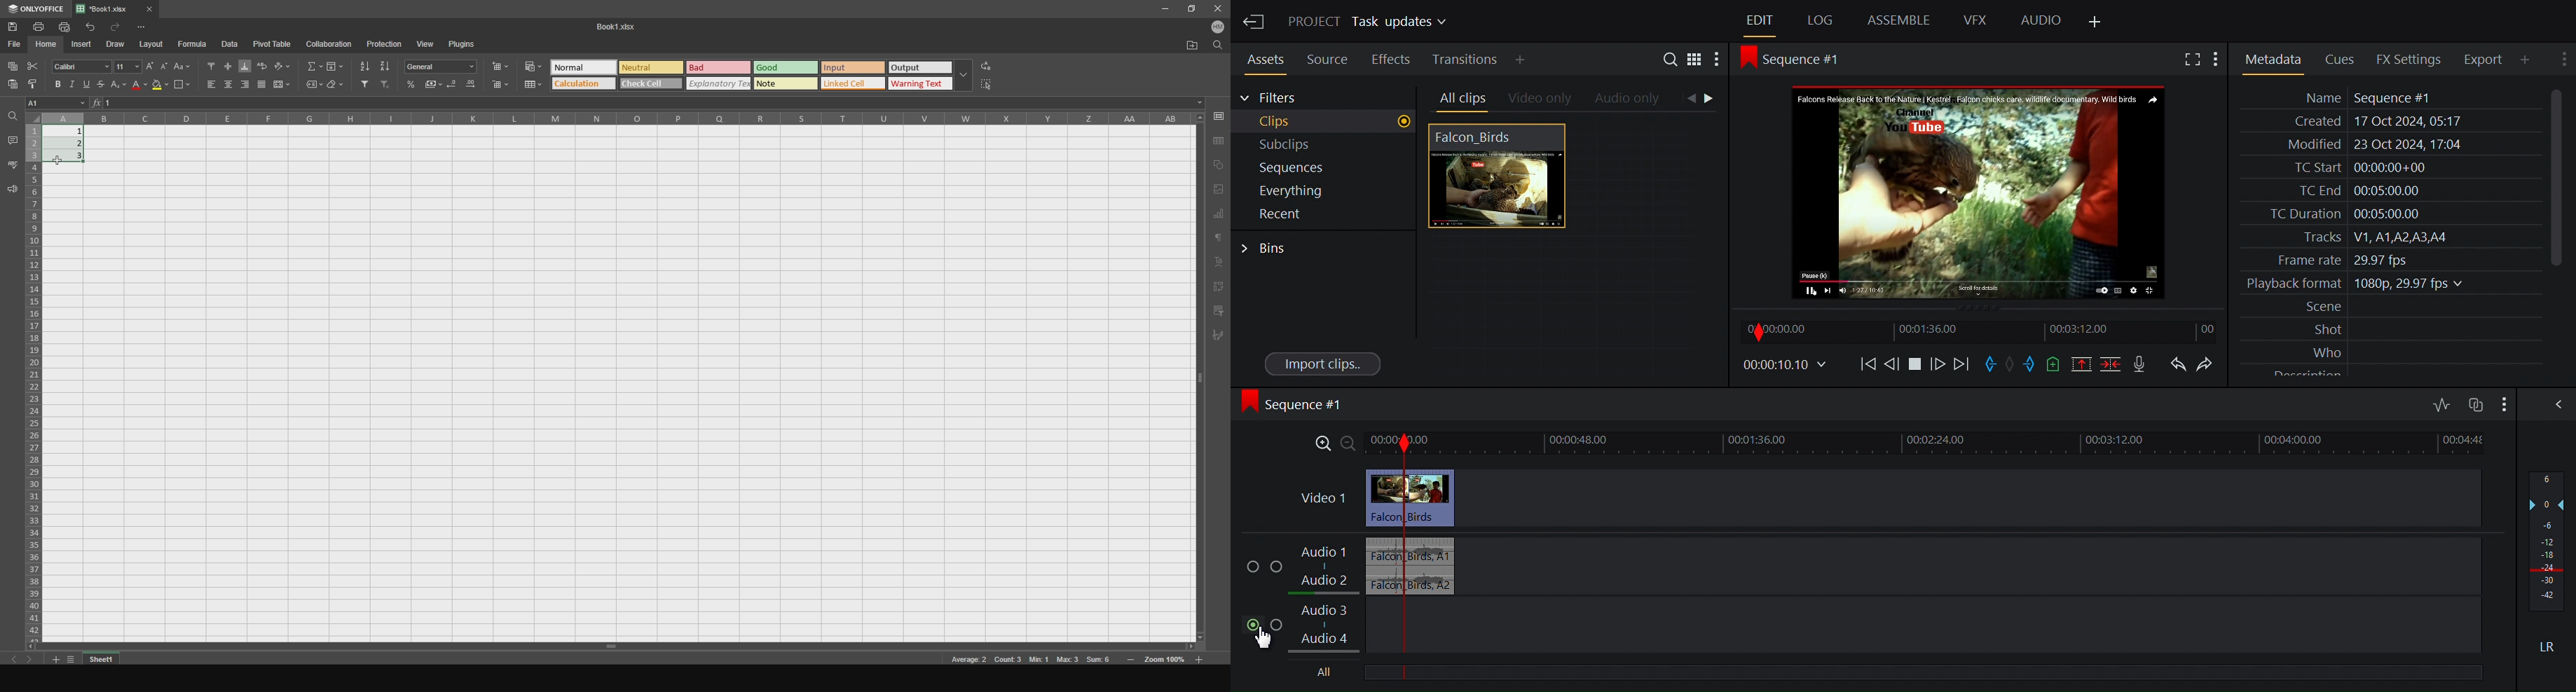 The height and width of the screenshot is (700, 2576). I want to click on increment font size, so click(149, 65).